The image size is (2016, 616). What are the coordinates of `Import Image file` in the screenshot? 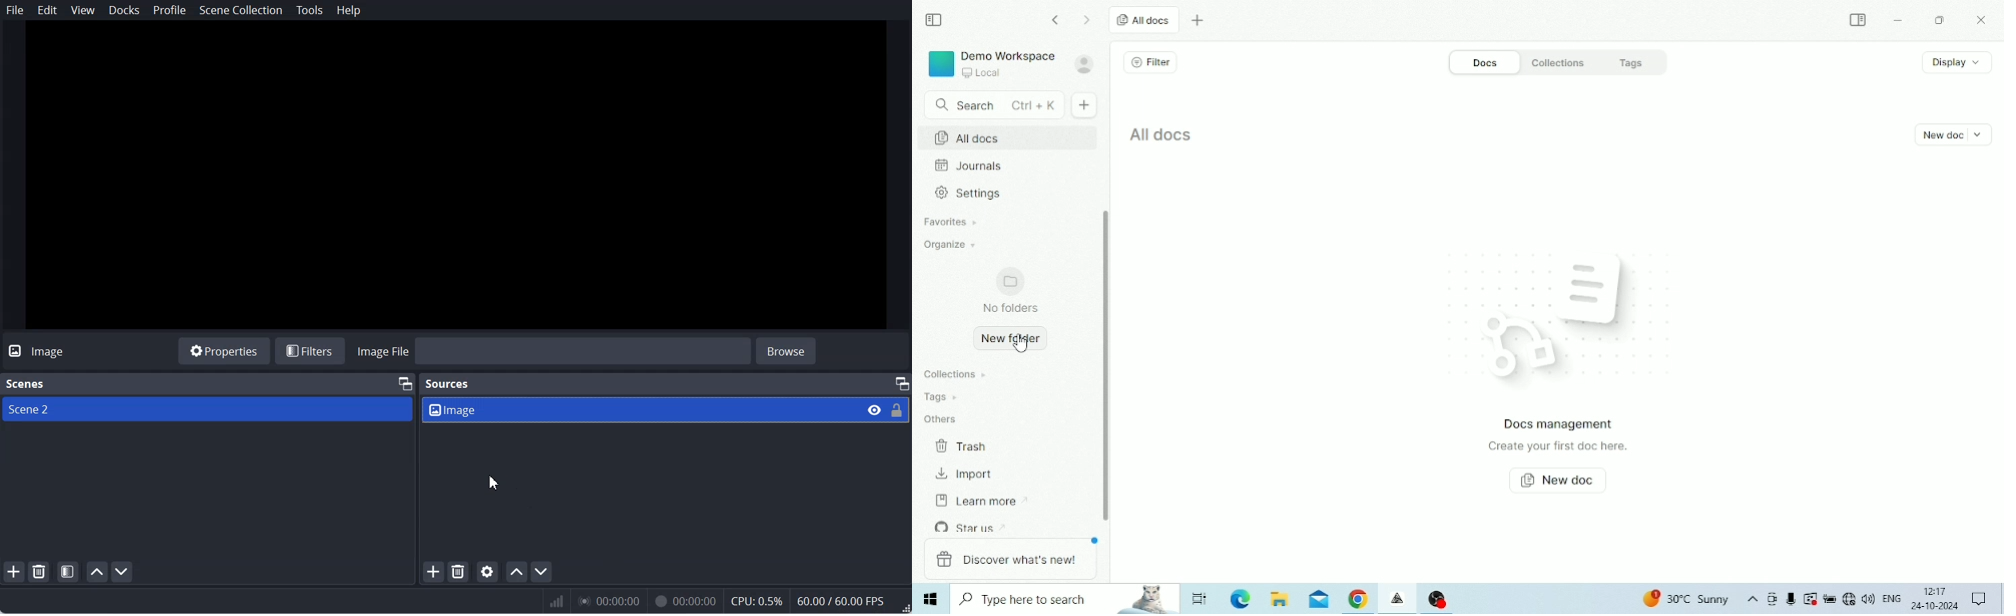 It's located at (588, 351).